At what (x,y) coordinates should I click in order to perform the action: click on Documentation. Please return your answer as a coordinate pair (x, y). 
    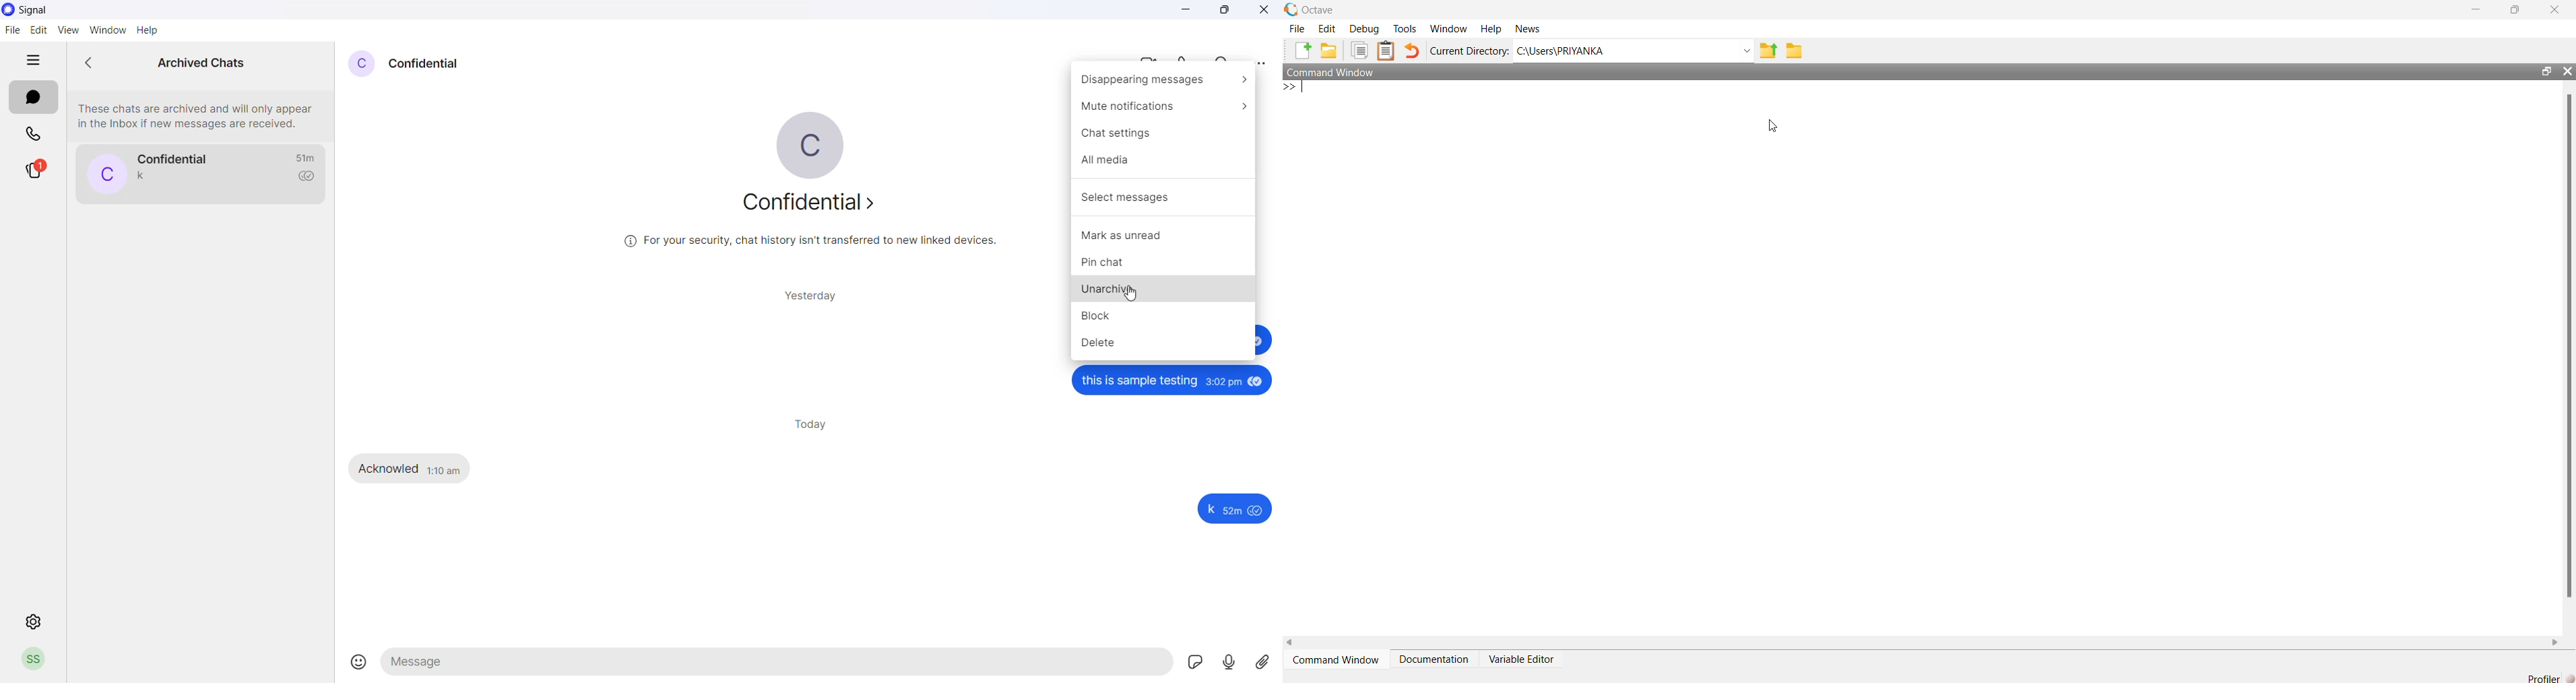
    Looking at the image, I should click on (1431, 659).